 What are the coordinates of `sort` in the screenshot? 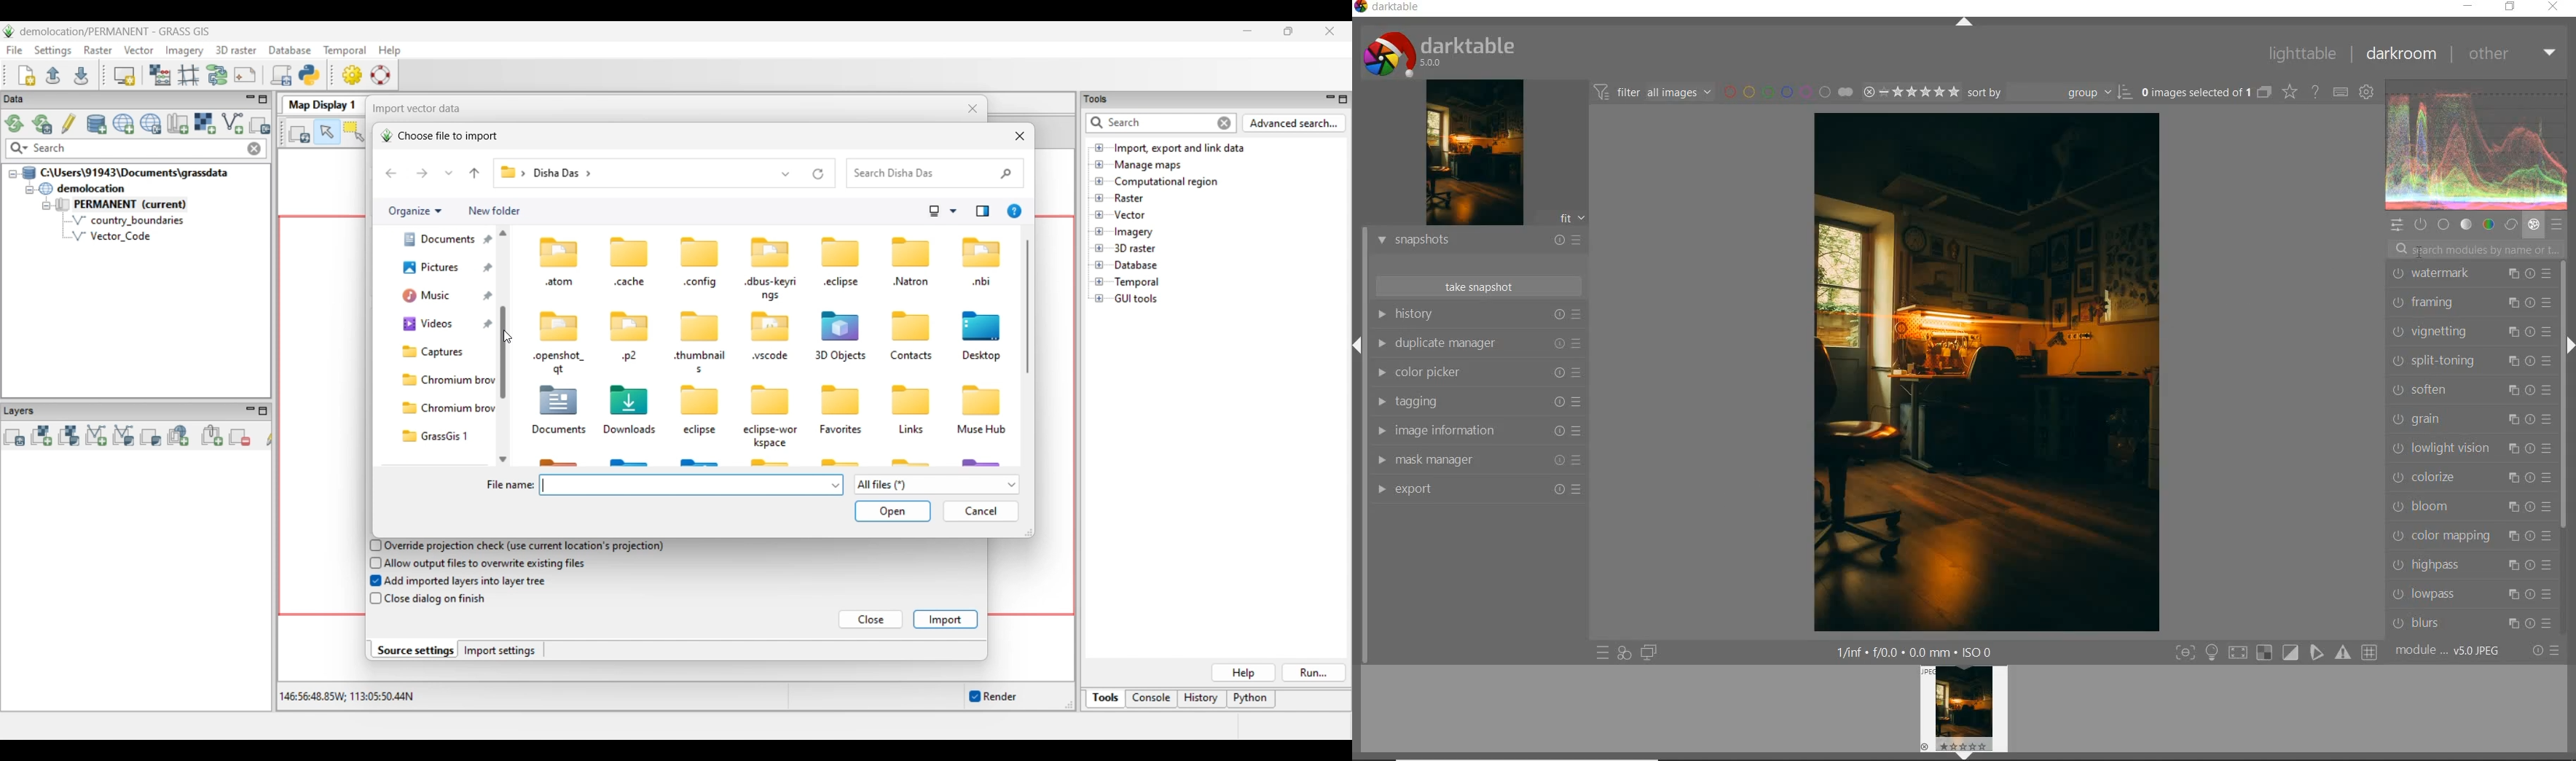 It's located at (2051, 93).